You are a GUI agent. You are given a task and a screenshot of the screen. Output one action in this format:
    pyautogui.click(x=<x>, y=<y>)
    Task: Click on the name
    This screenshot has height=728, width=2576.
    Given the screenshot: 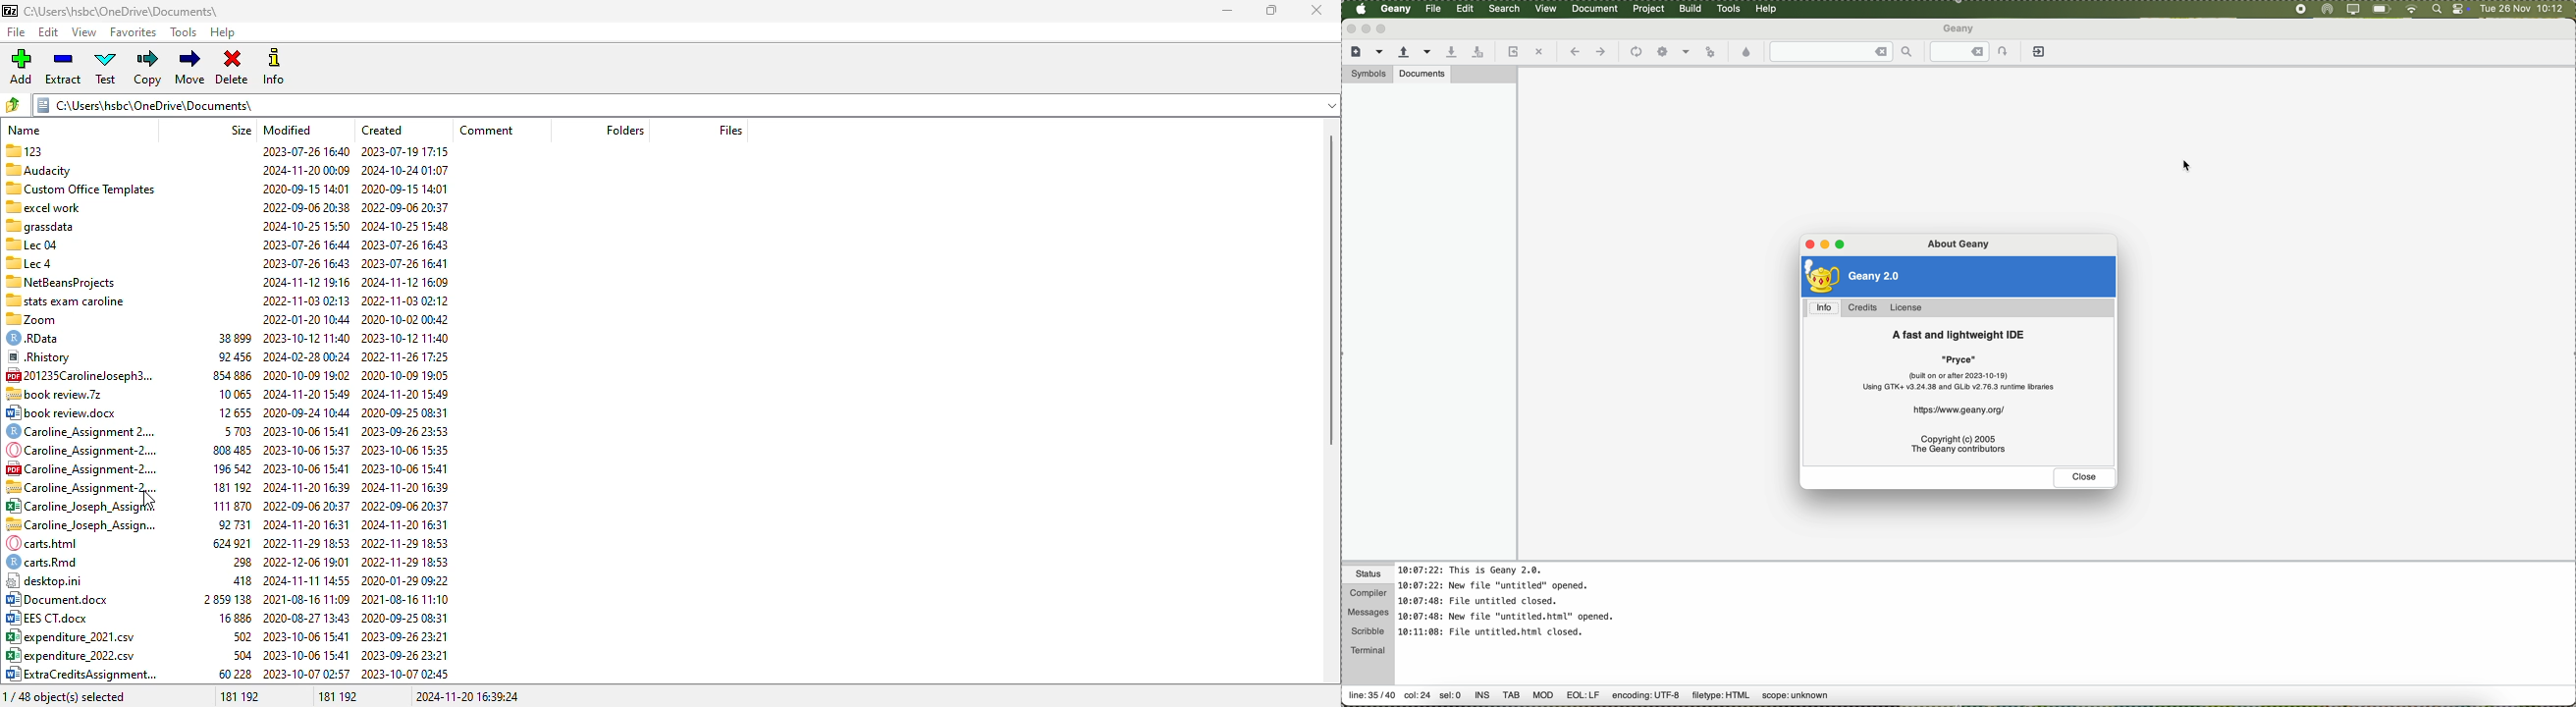 What is the action you would take?
    pyautogui.click(x=25, y=130)
    